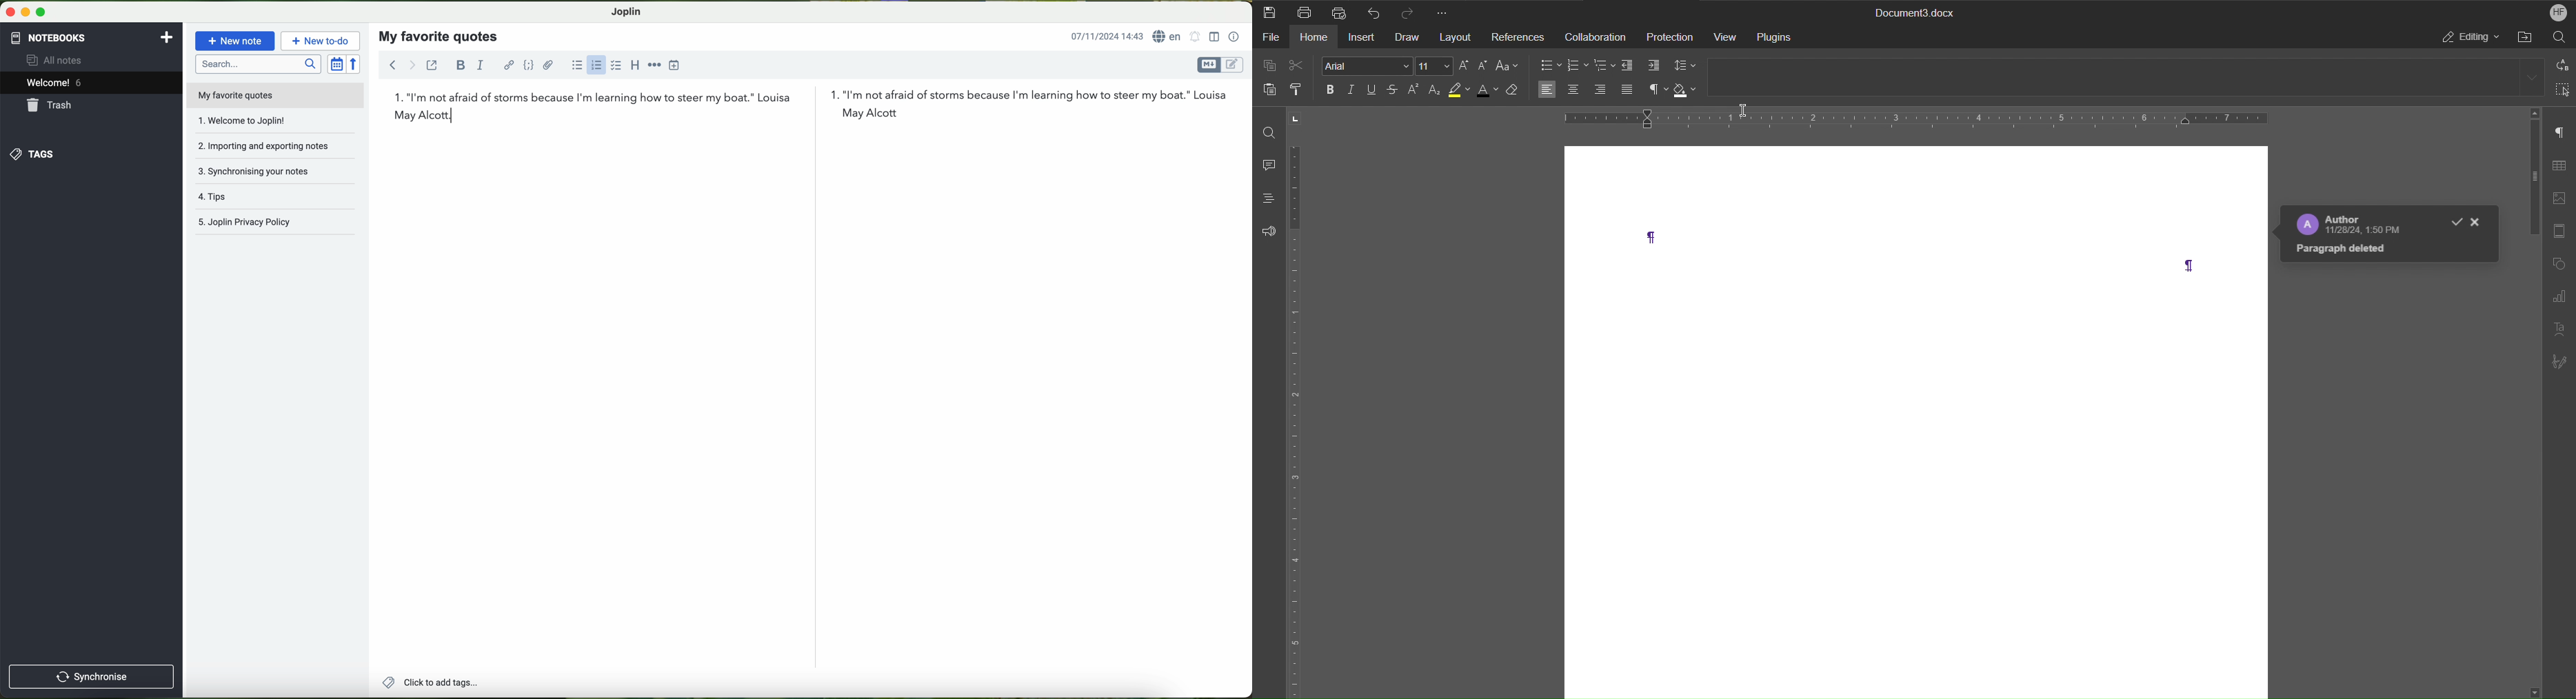 Image resolution: width=2576 pixels, height=700 pixels. I want to click on Paste, so click(1271, 89).